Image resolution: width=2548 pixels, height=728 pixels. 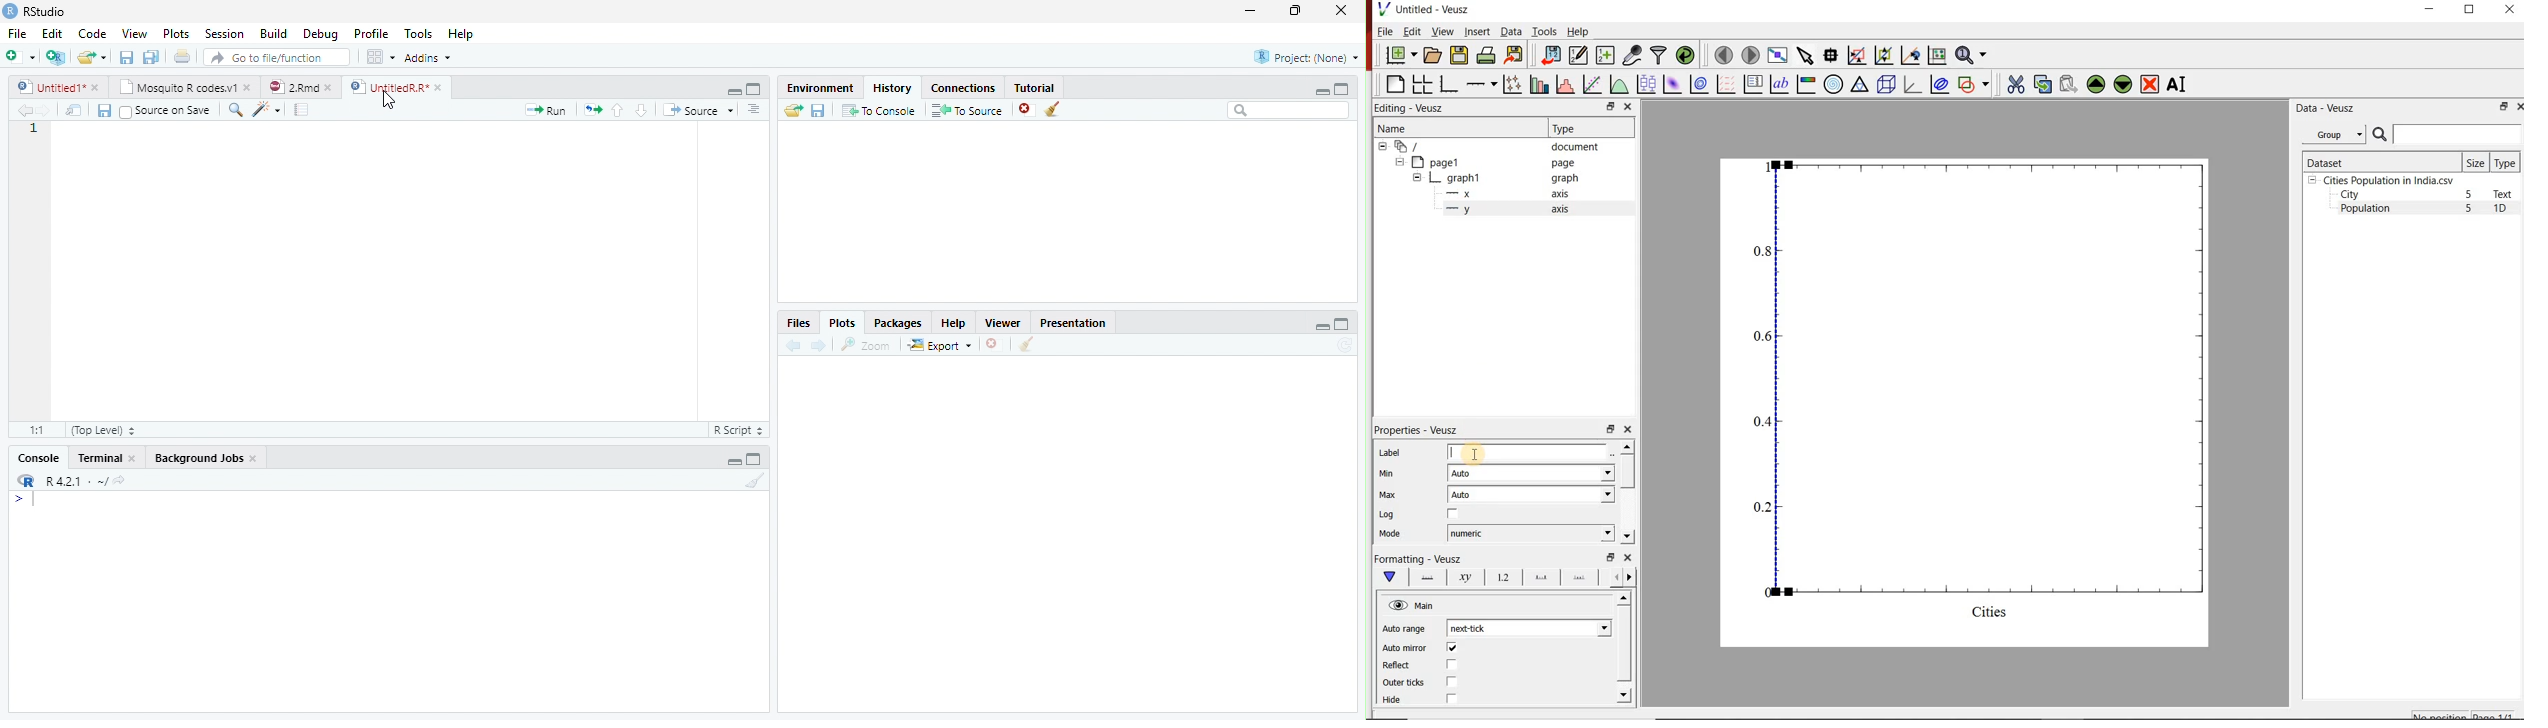 What do you see at coordinates (734, 92) in the screenshot?
I see `Minimize` at bounding box center [734, 92].